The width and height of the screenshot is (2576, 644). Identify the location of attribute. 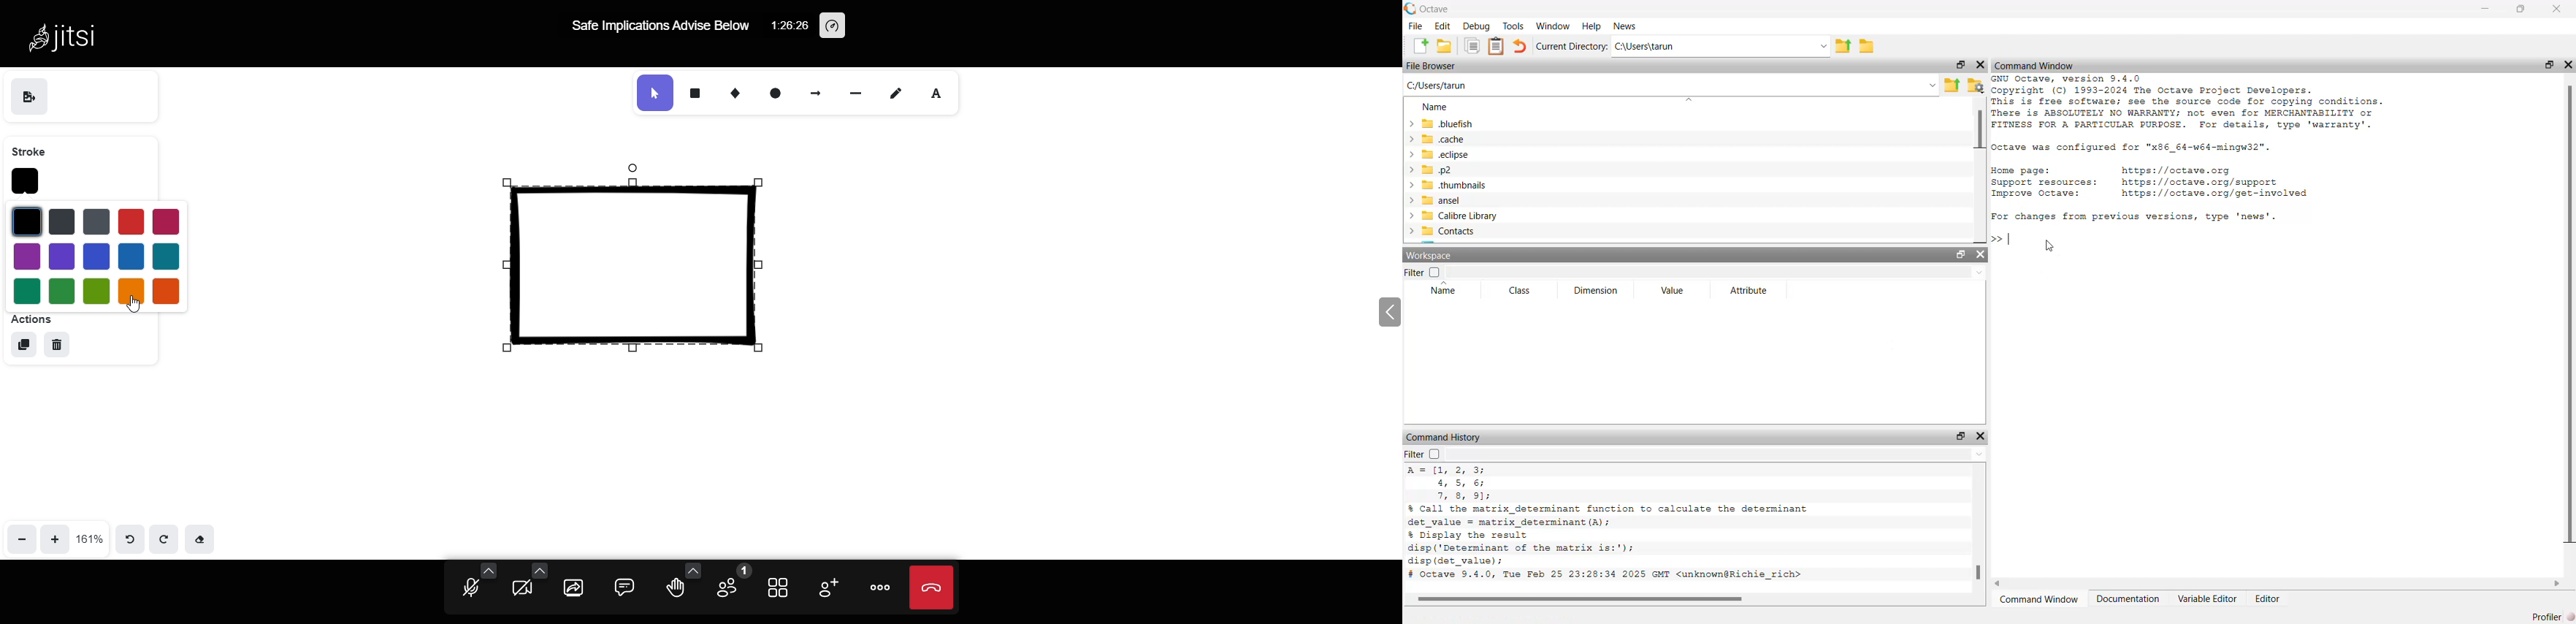
(1748, 290).